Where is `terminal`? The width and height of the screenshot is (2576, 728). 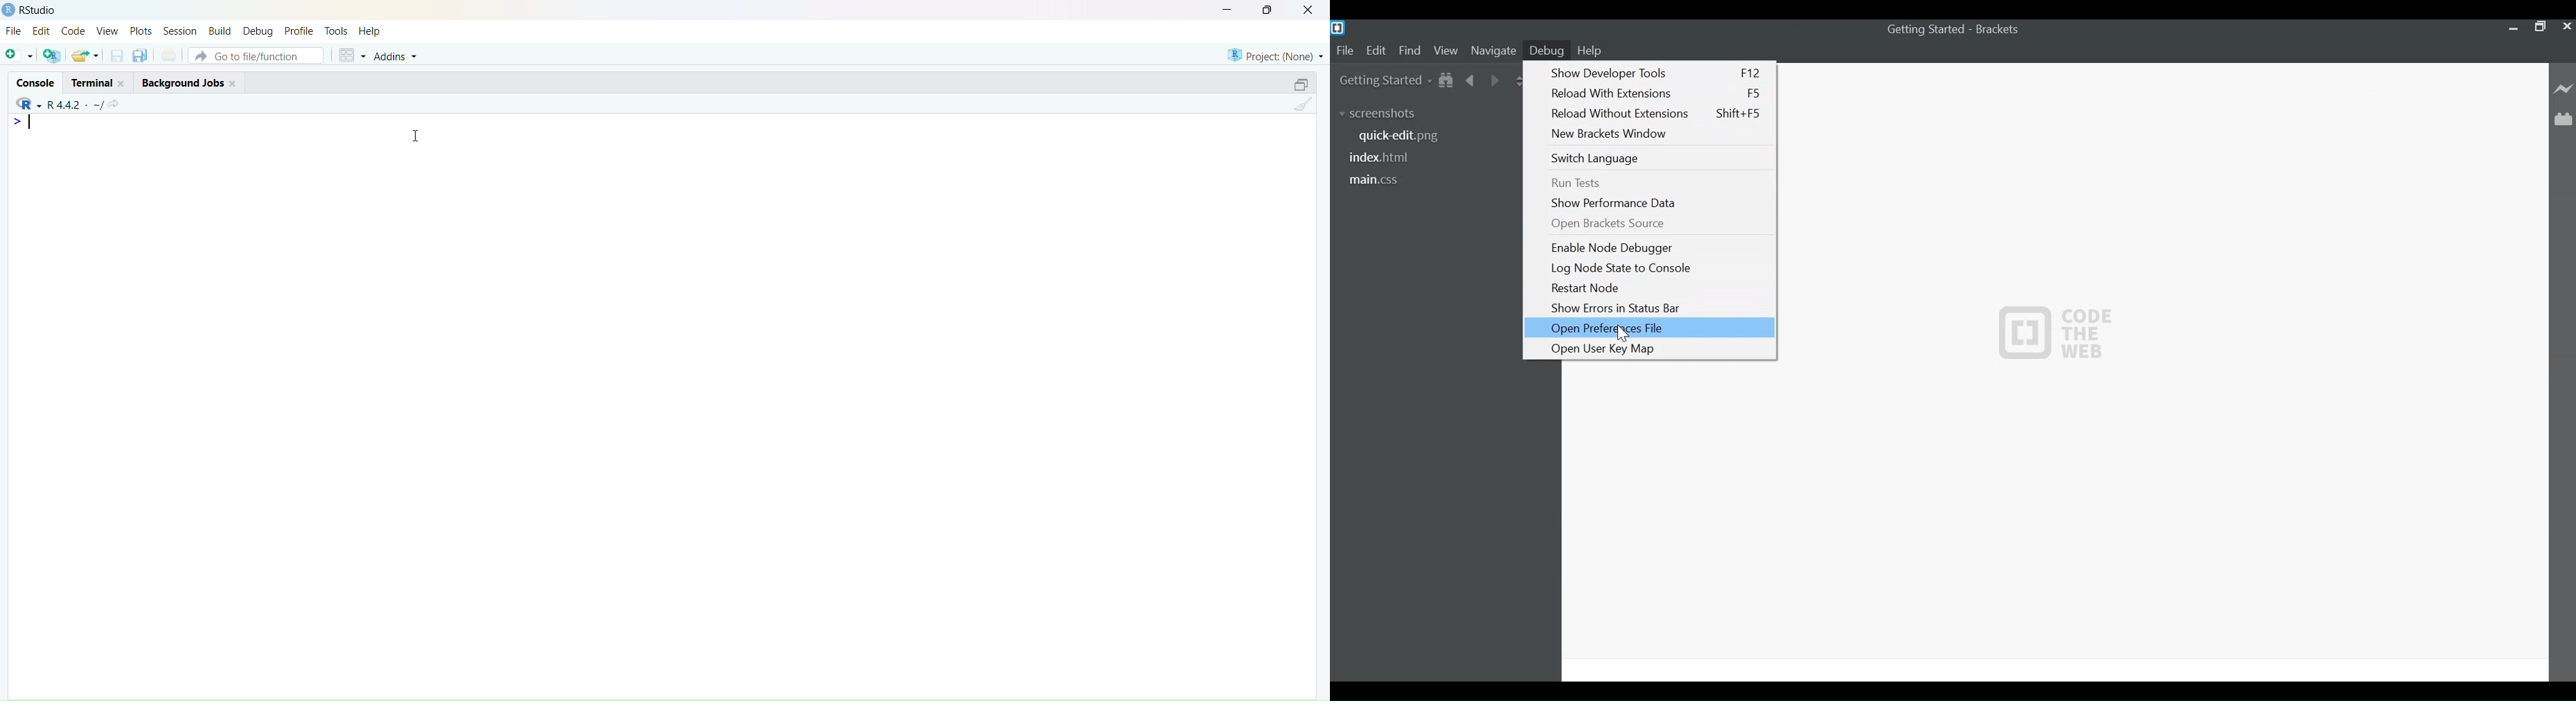
terminal is located at coordinates (93, 82).